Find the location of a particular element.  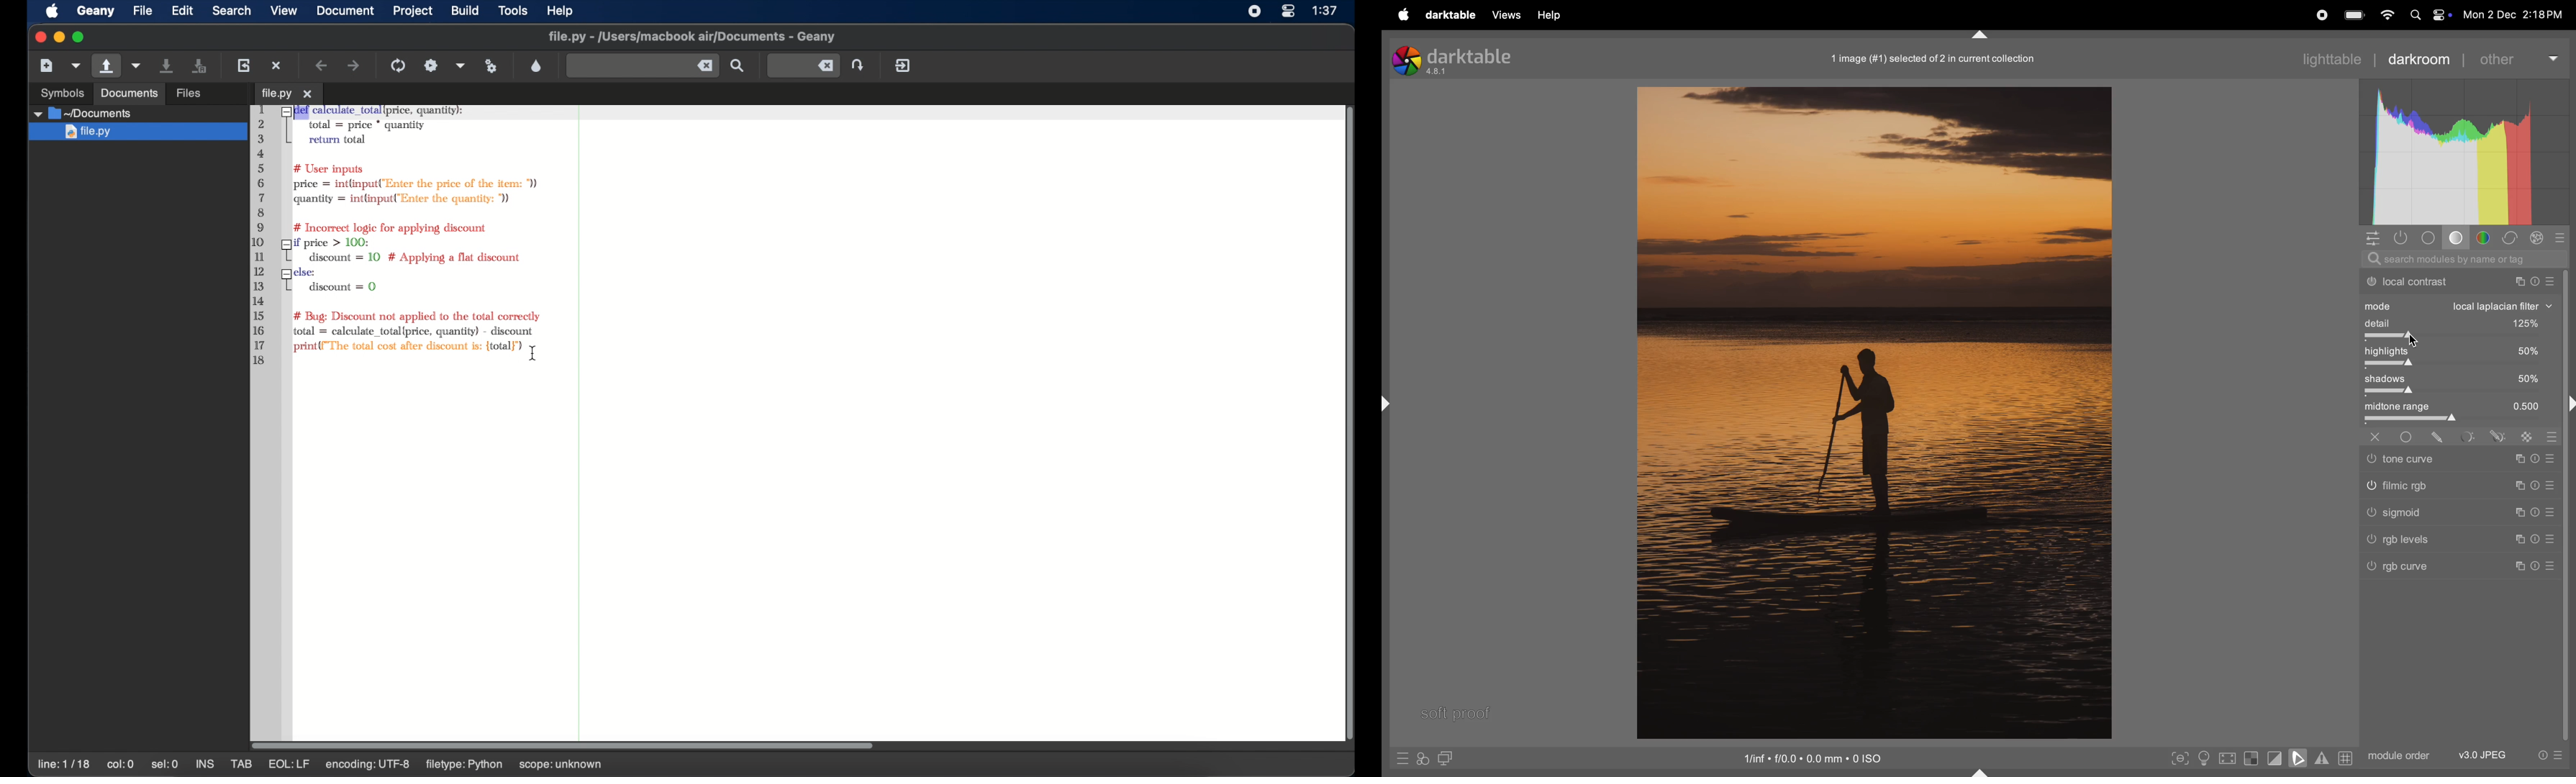

sign is located at coordinates (2496, 436).